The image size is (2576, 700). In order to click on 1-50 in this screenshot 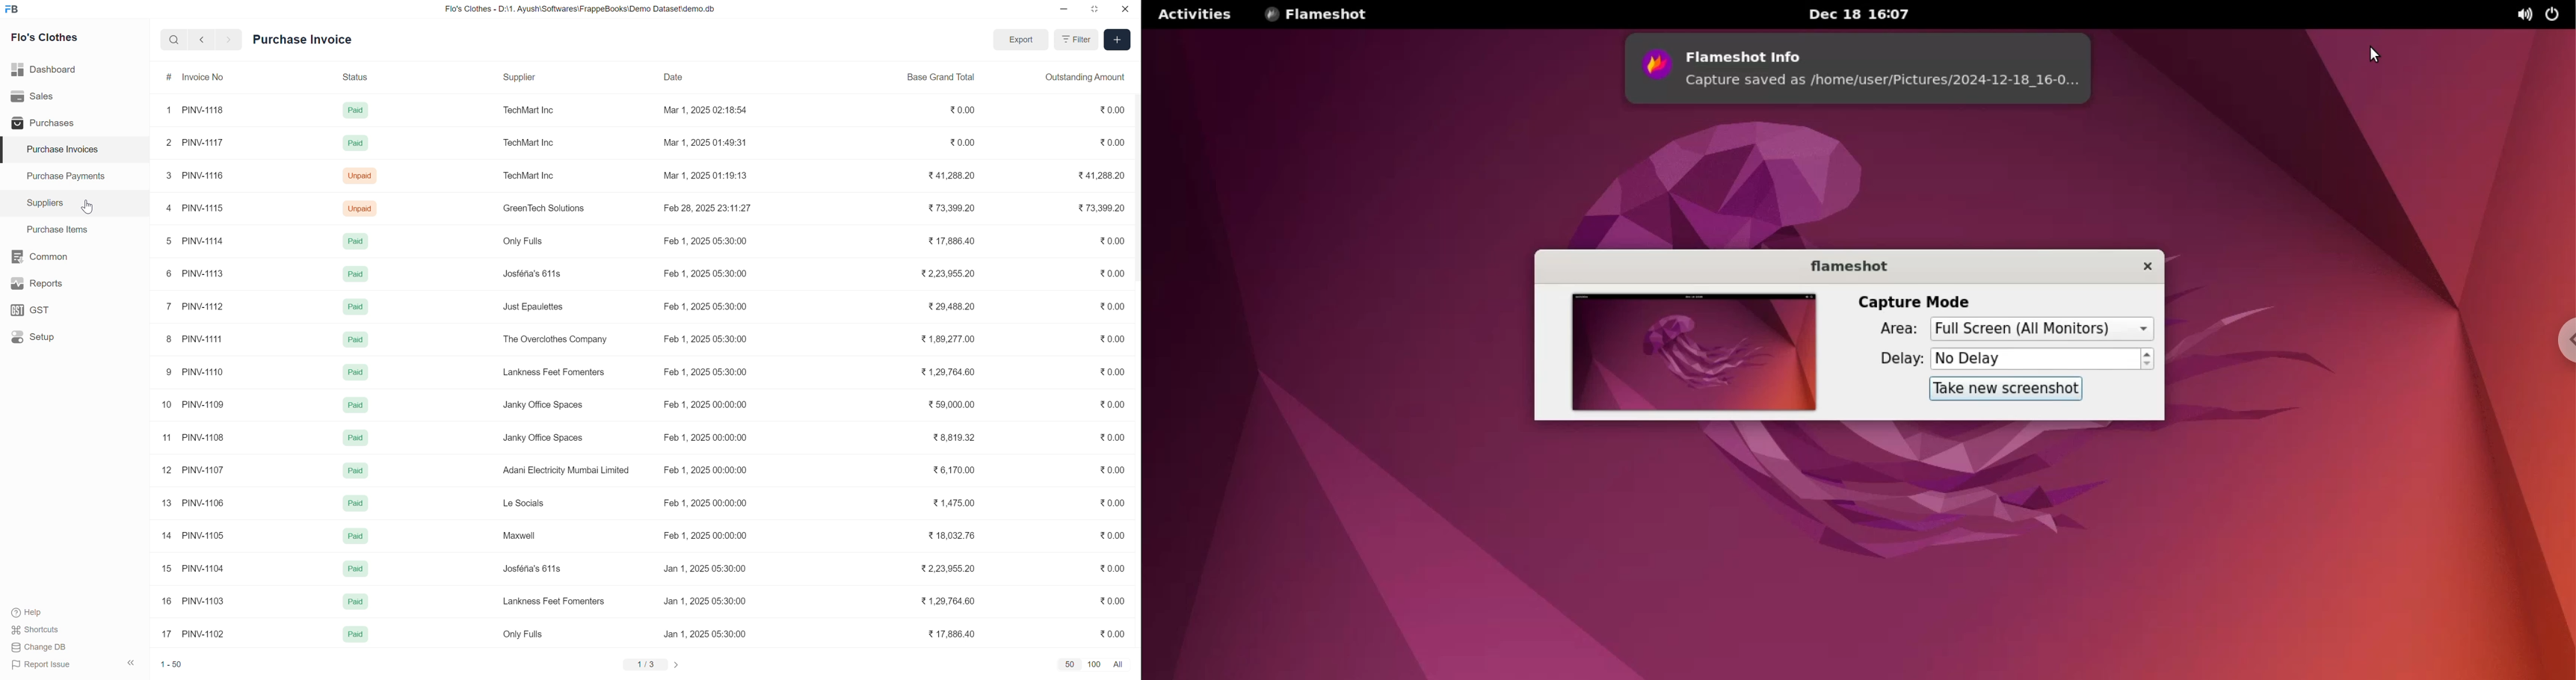, I will do `click(171, 662)`.